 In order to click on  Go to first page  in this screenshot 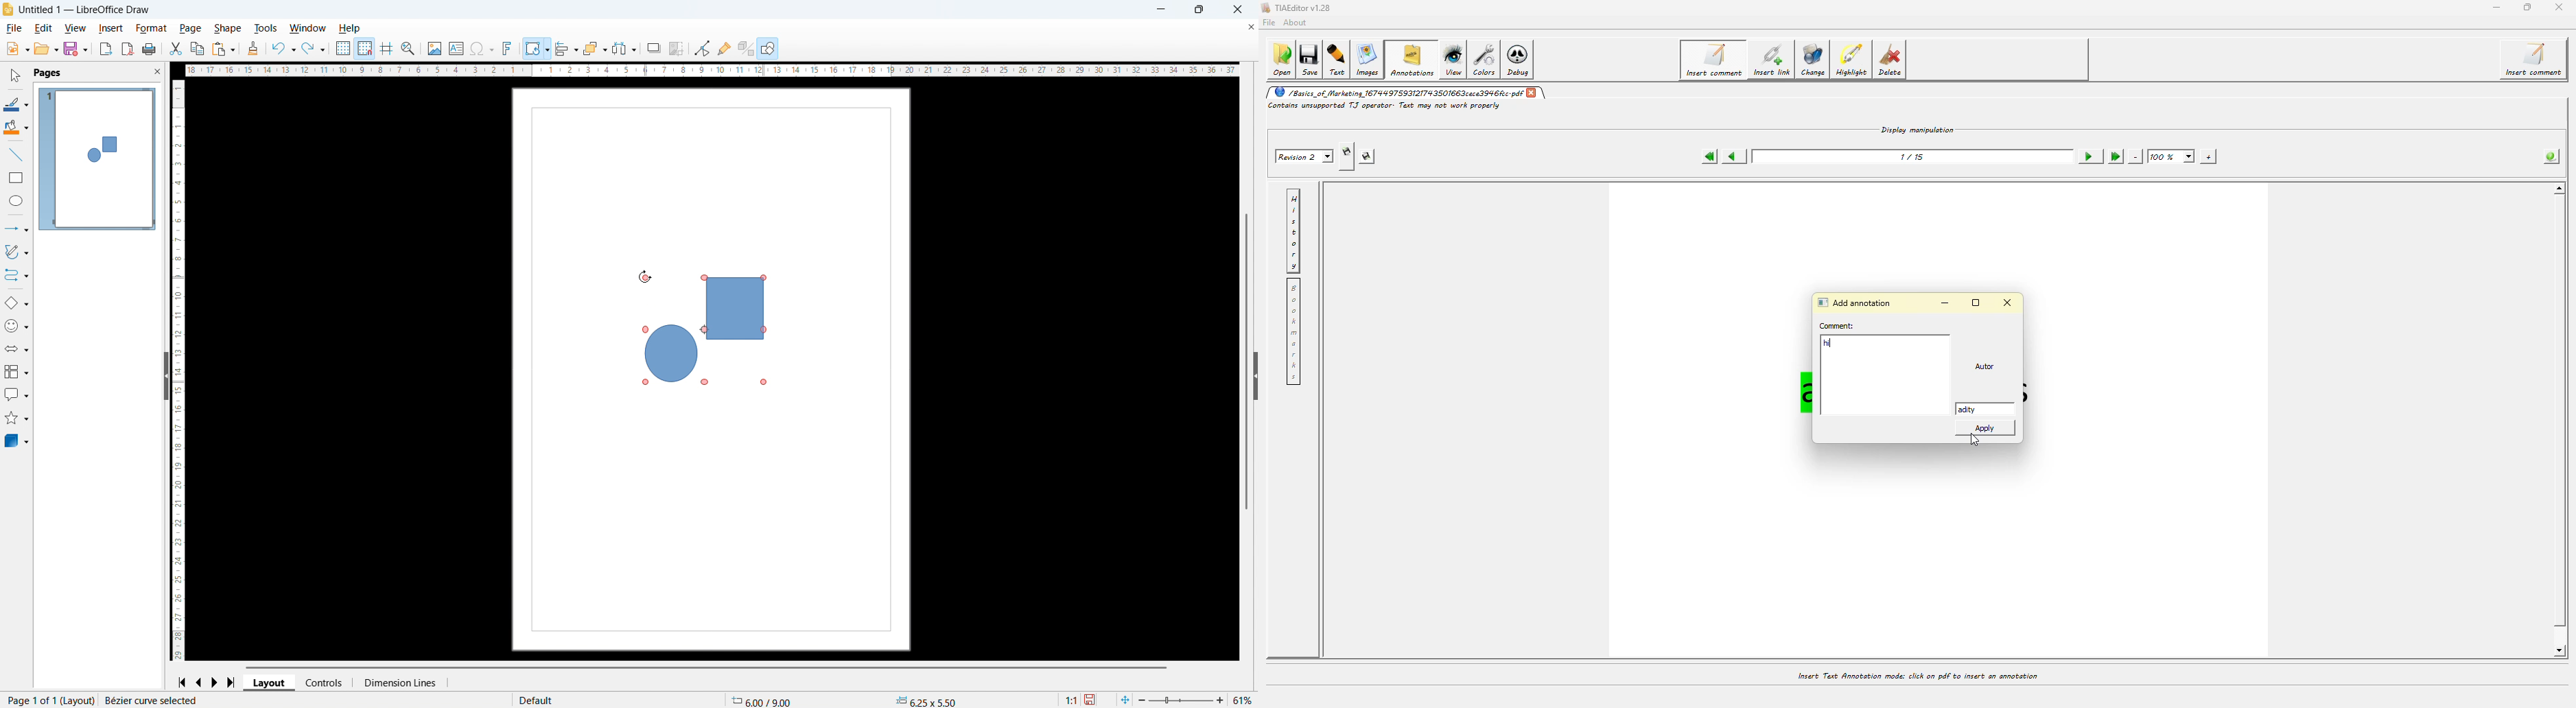, I will do `click(184, 683)`.